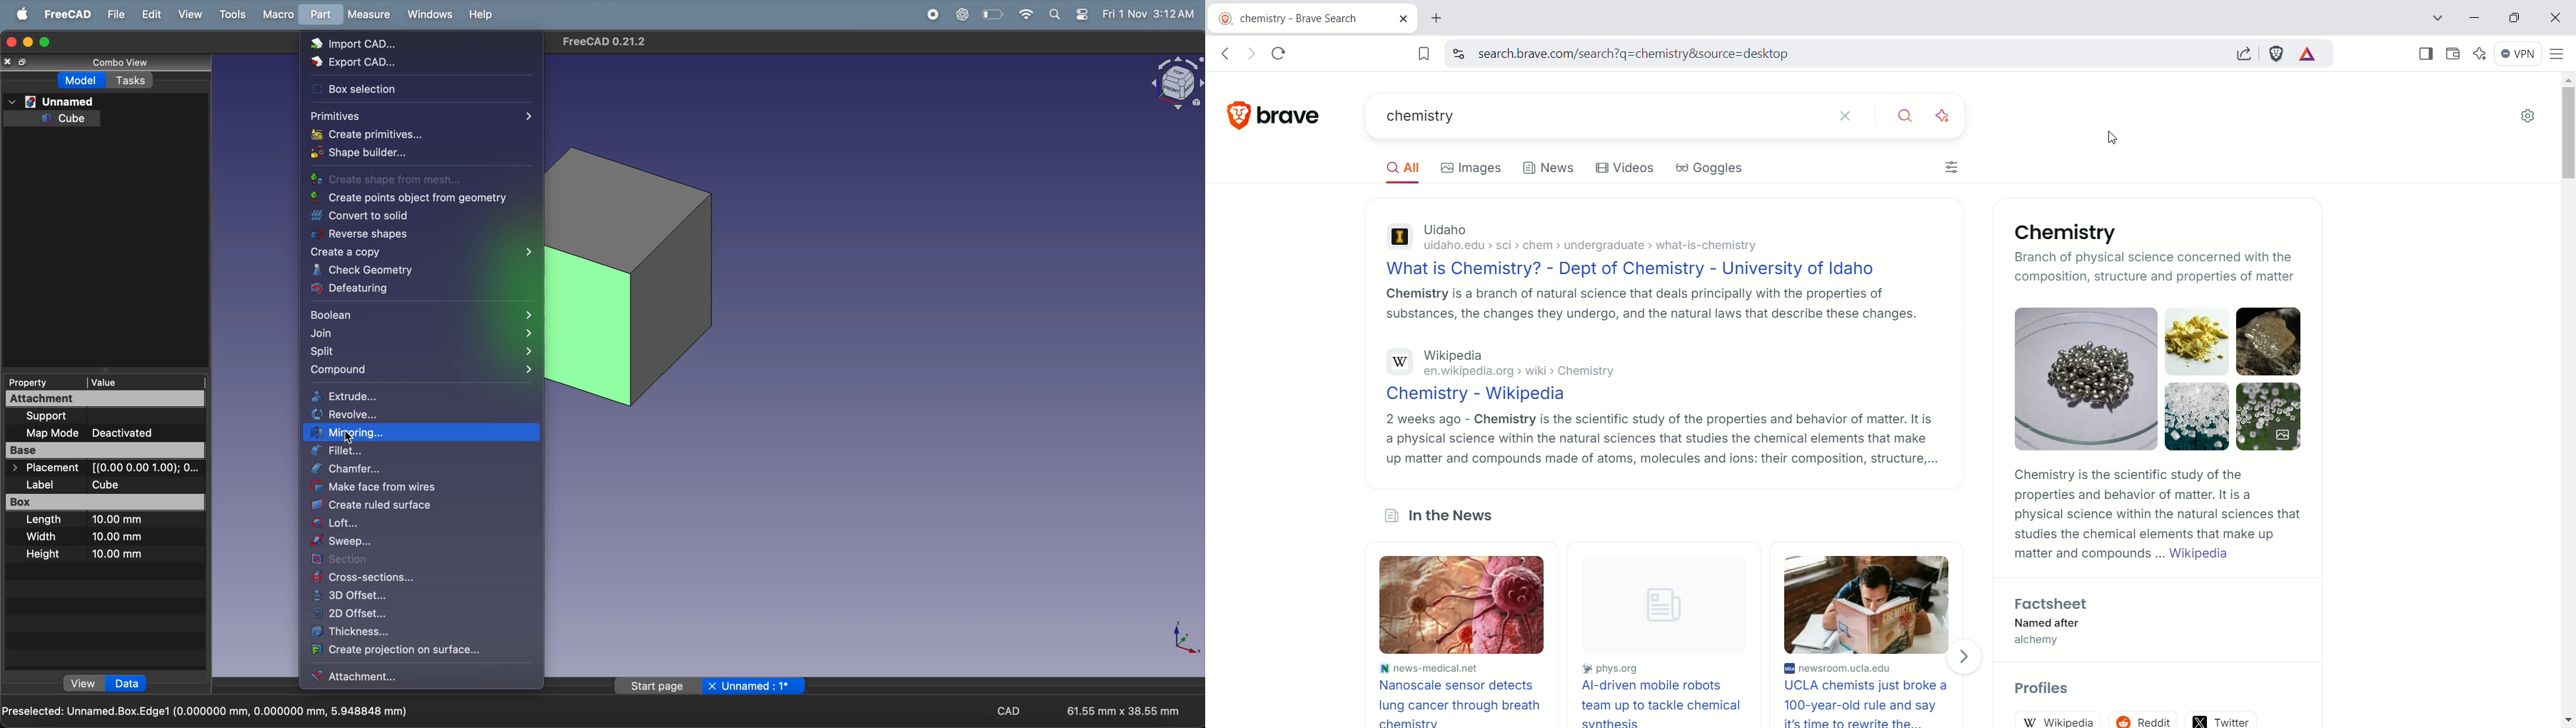  Describe the element at coordinates (418, 632) in the screenshot. I see `thickness` at that location.